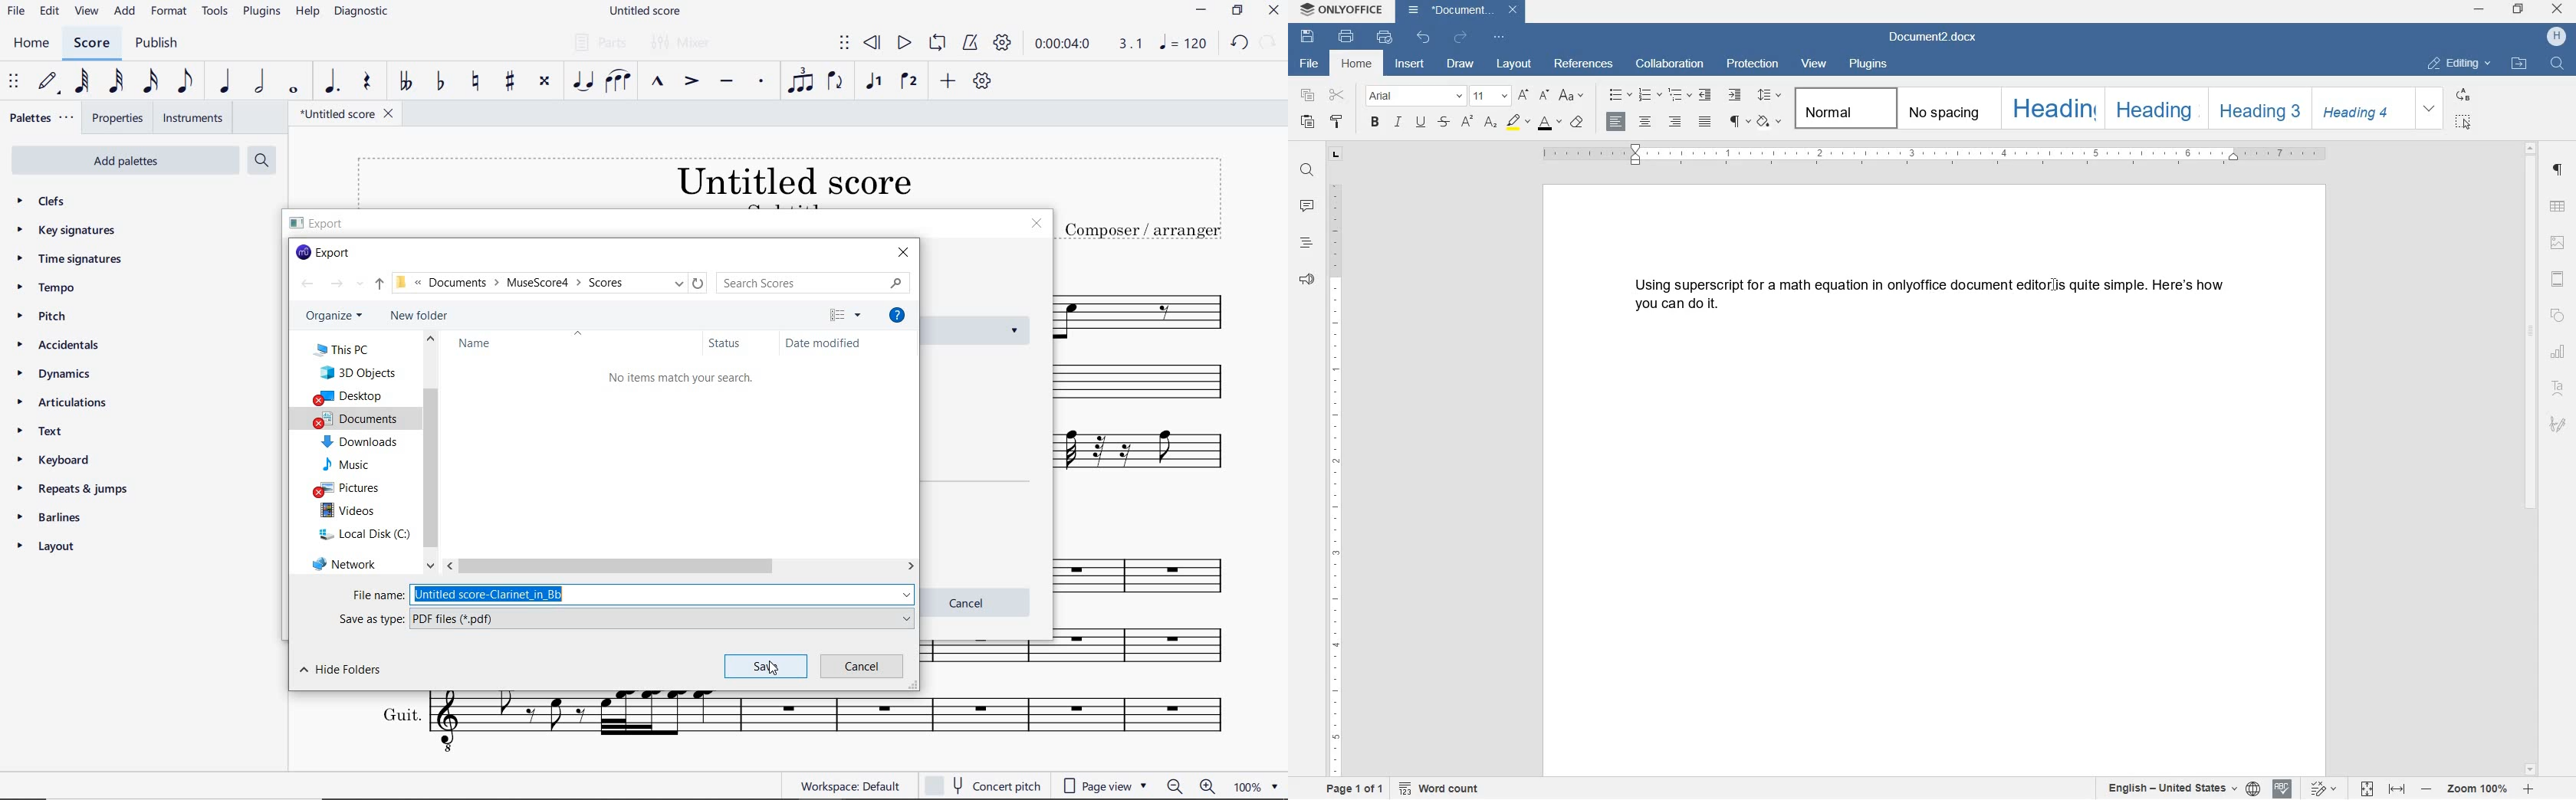 This screenshot has width=2576, height=812. What do you see at coordinates (2385, 789) in the screenshot?
I see `fit to page or fit to width` at bounding box center [2385, 789].